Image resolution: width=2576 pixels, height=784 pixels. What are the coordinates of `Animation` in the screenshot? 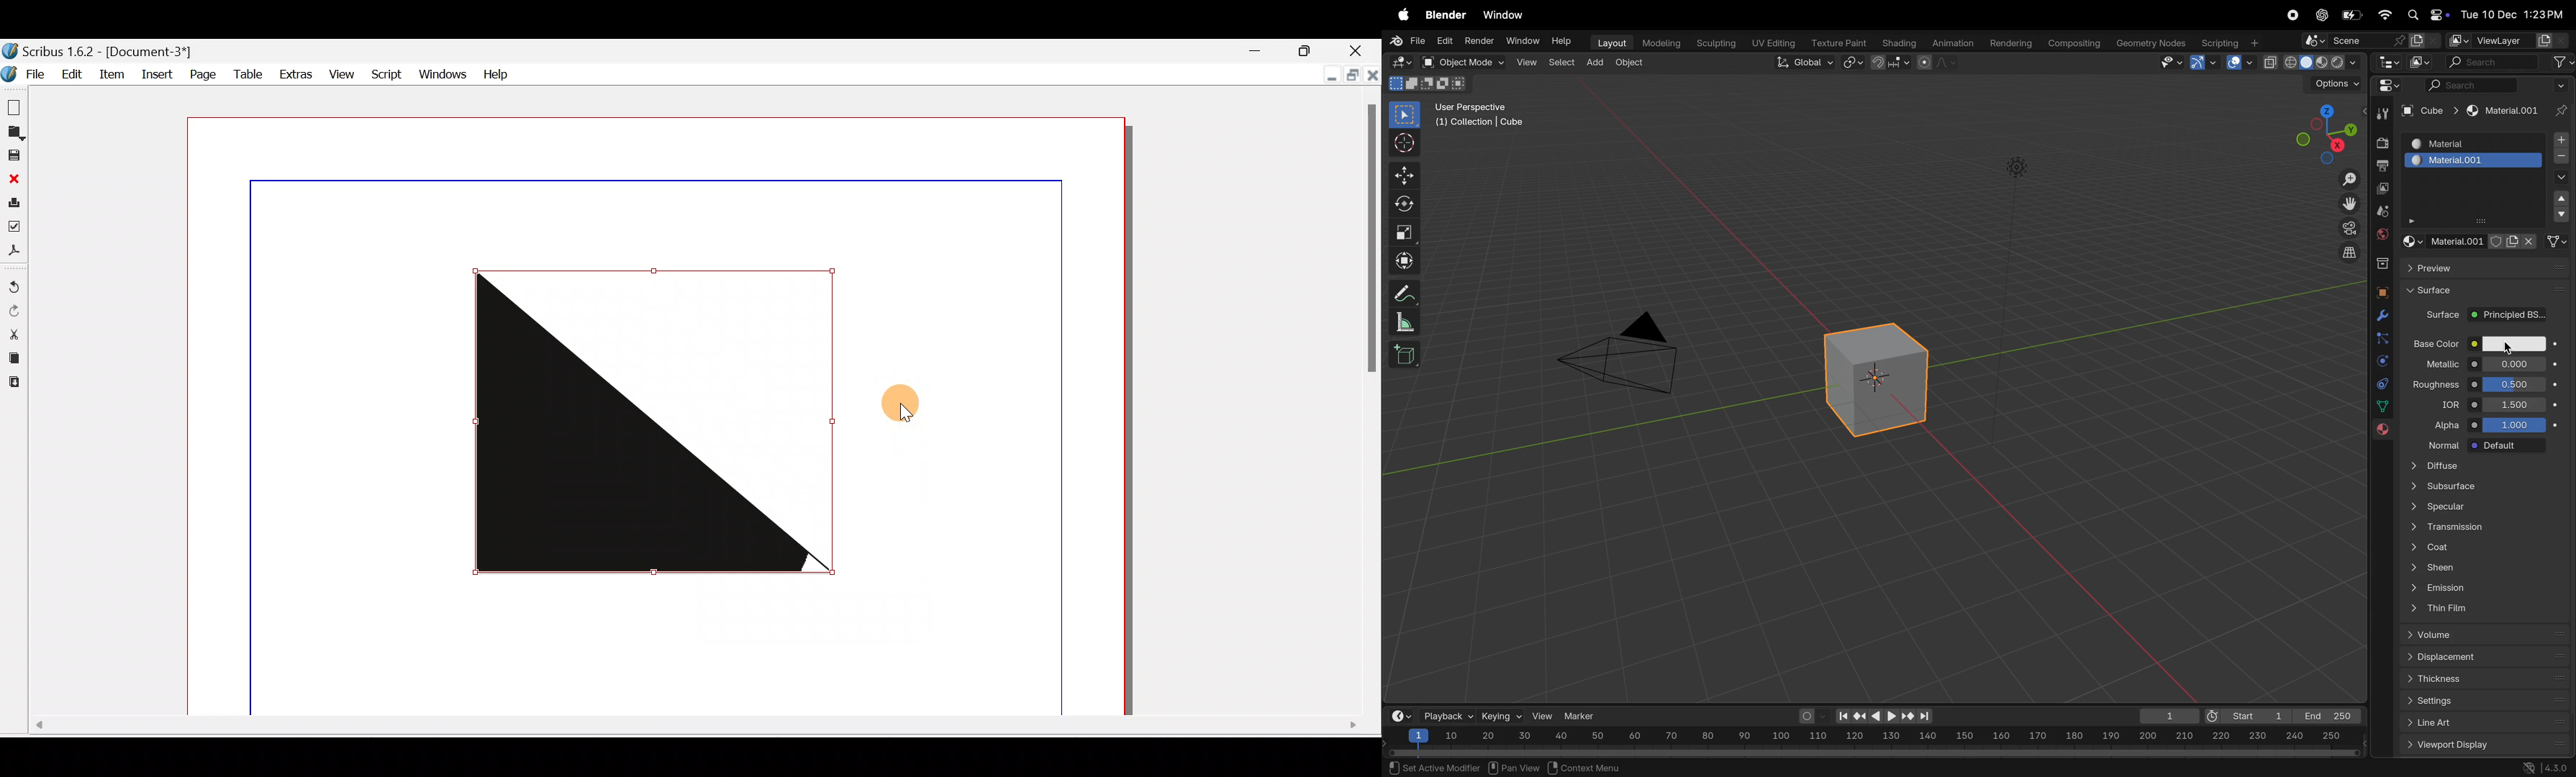 It's located at (1955, 41).